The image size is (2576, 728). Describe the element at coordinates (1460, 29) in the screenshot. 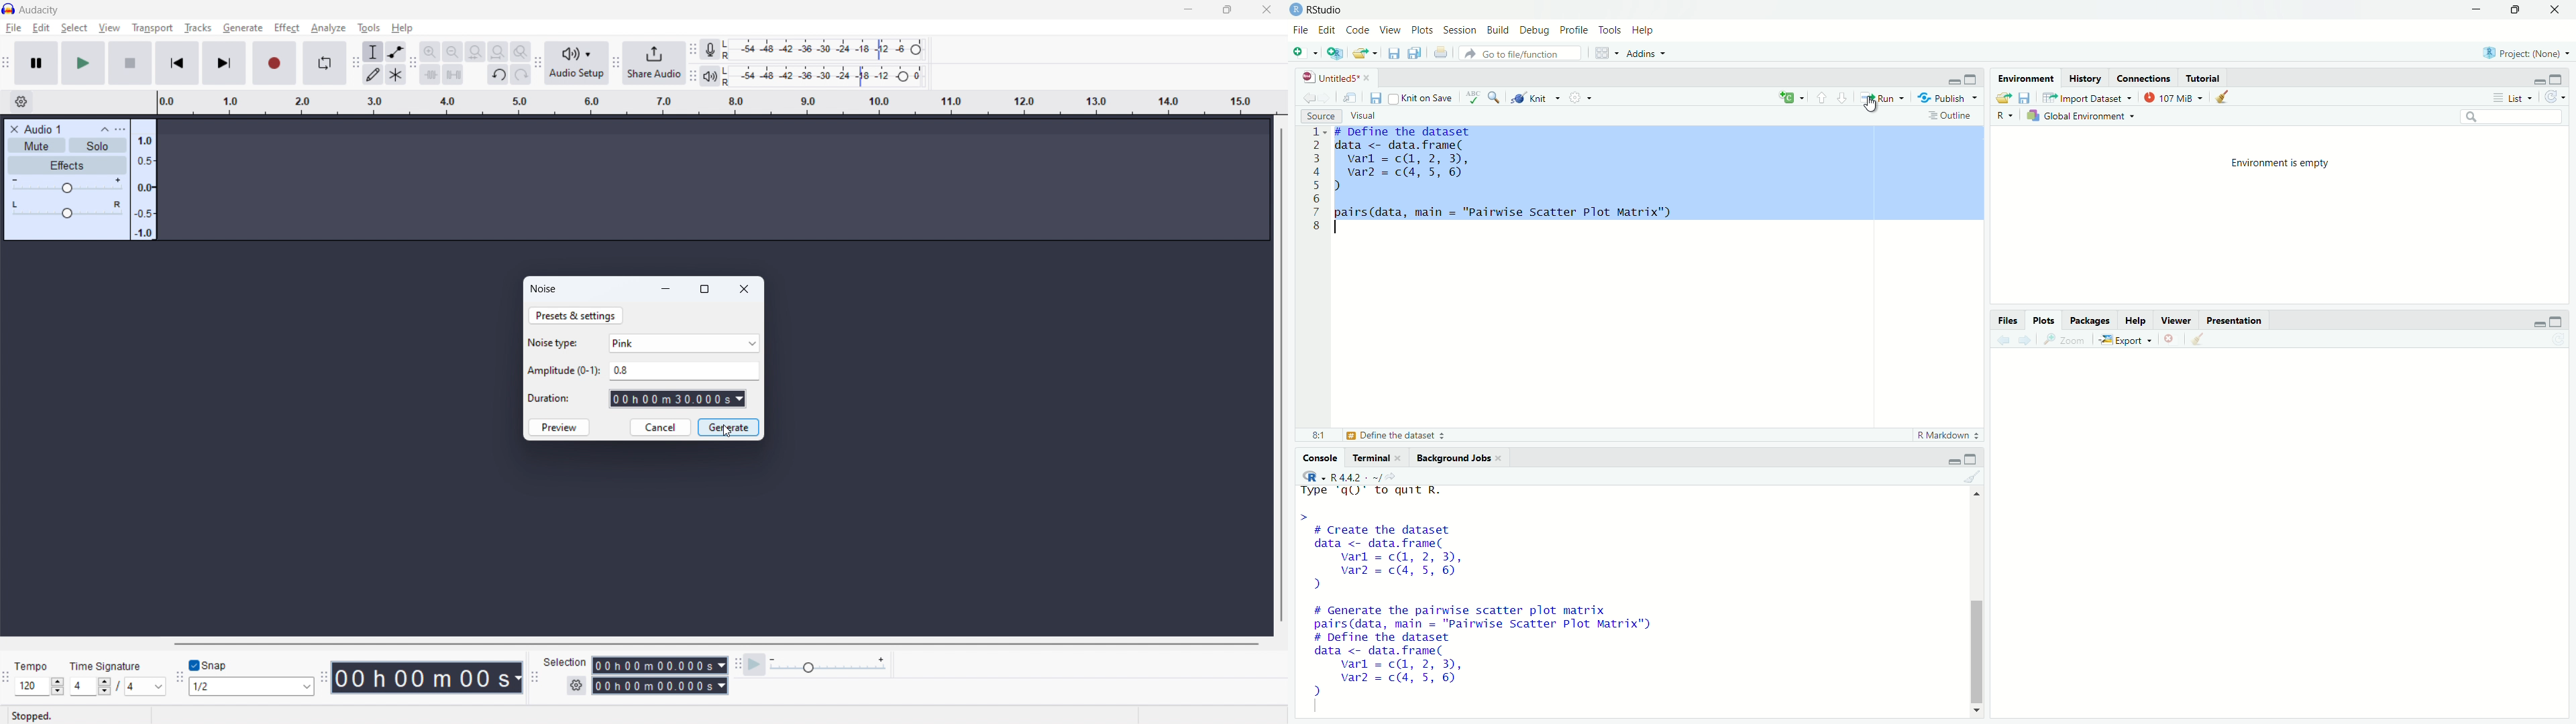

I see `Session` at that location.